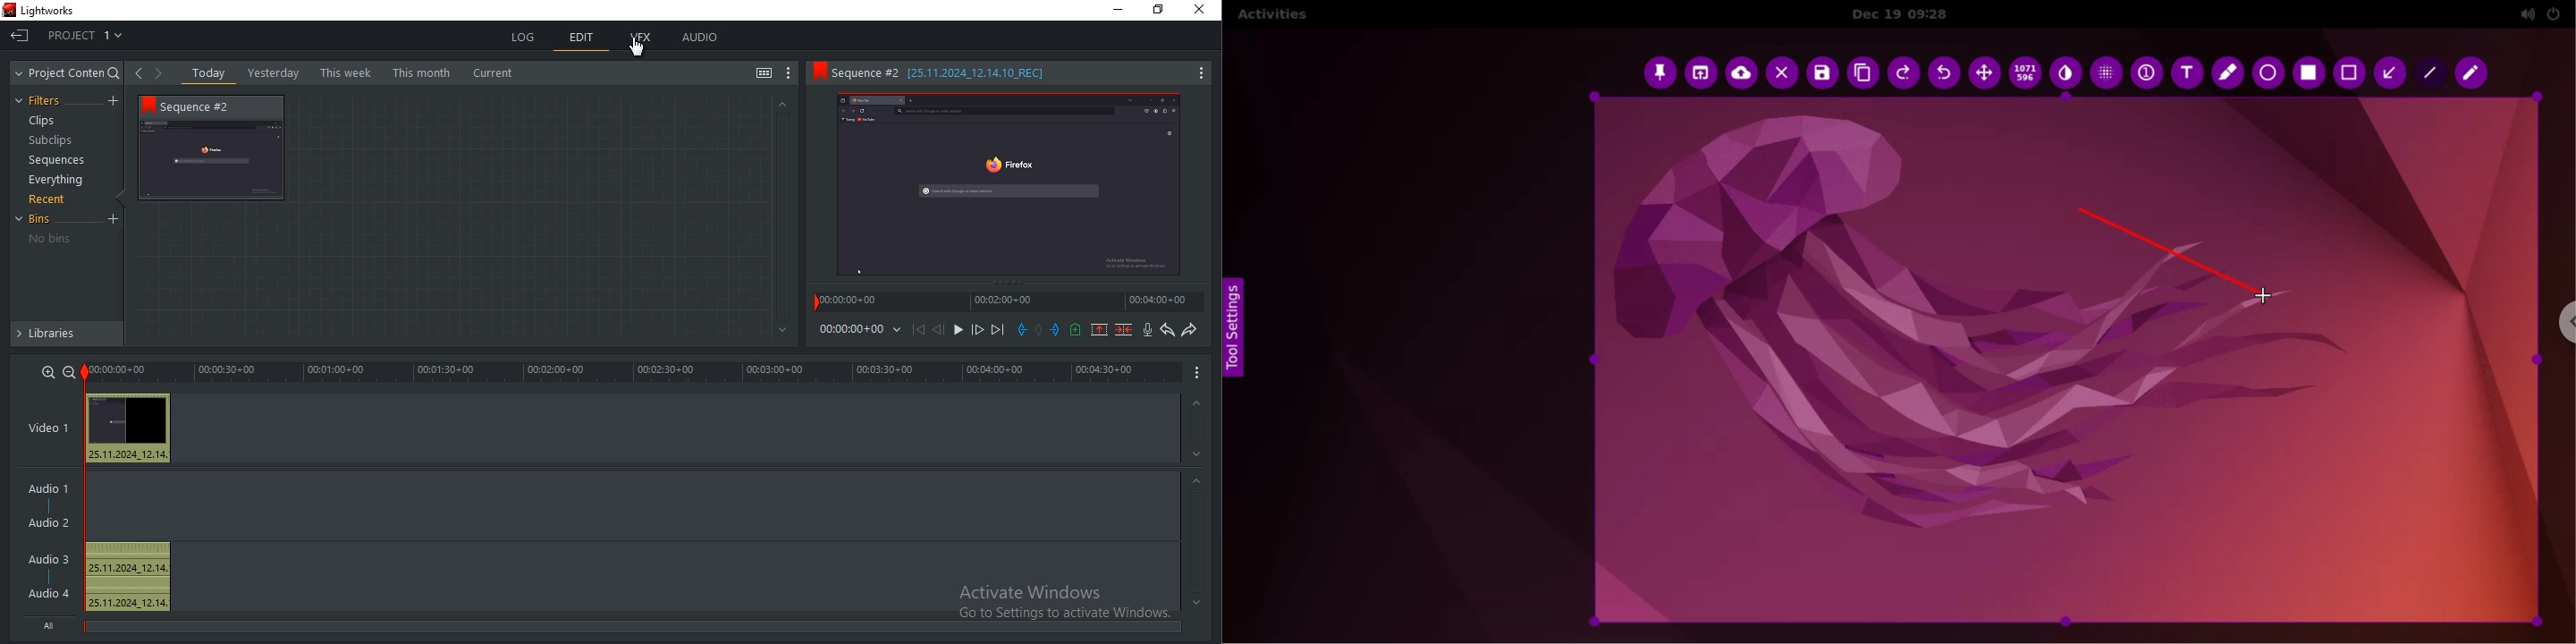 Image resolution: width=2576 pixels, height=644 pixels. What do you see at coordinates (790, 72) in the screenshot?
I see `show settings menu` at bounding box center [790, 72].